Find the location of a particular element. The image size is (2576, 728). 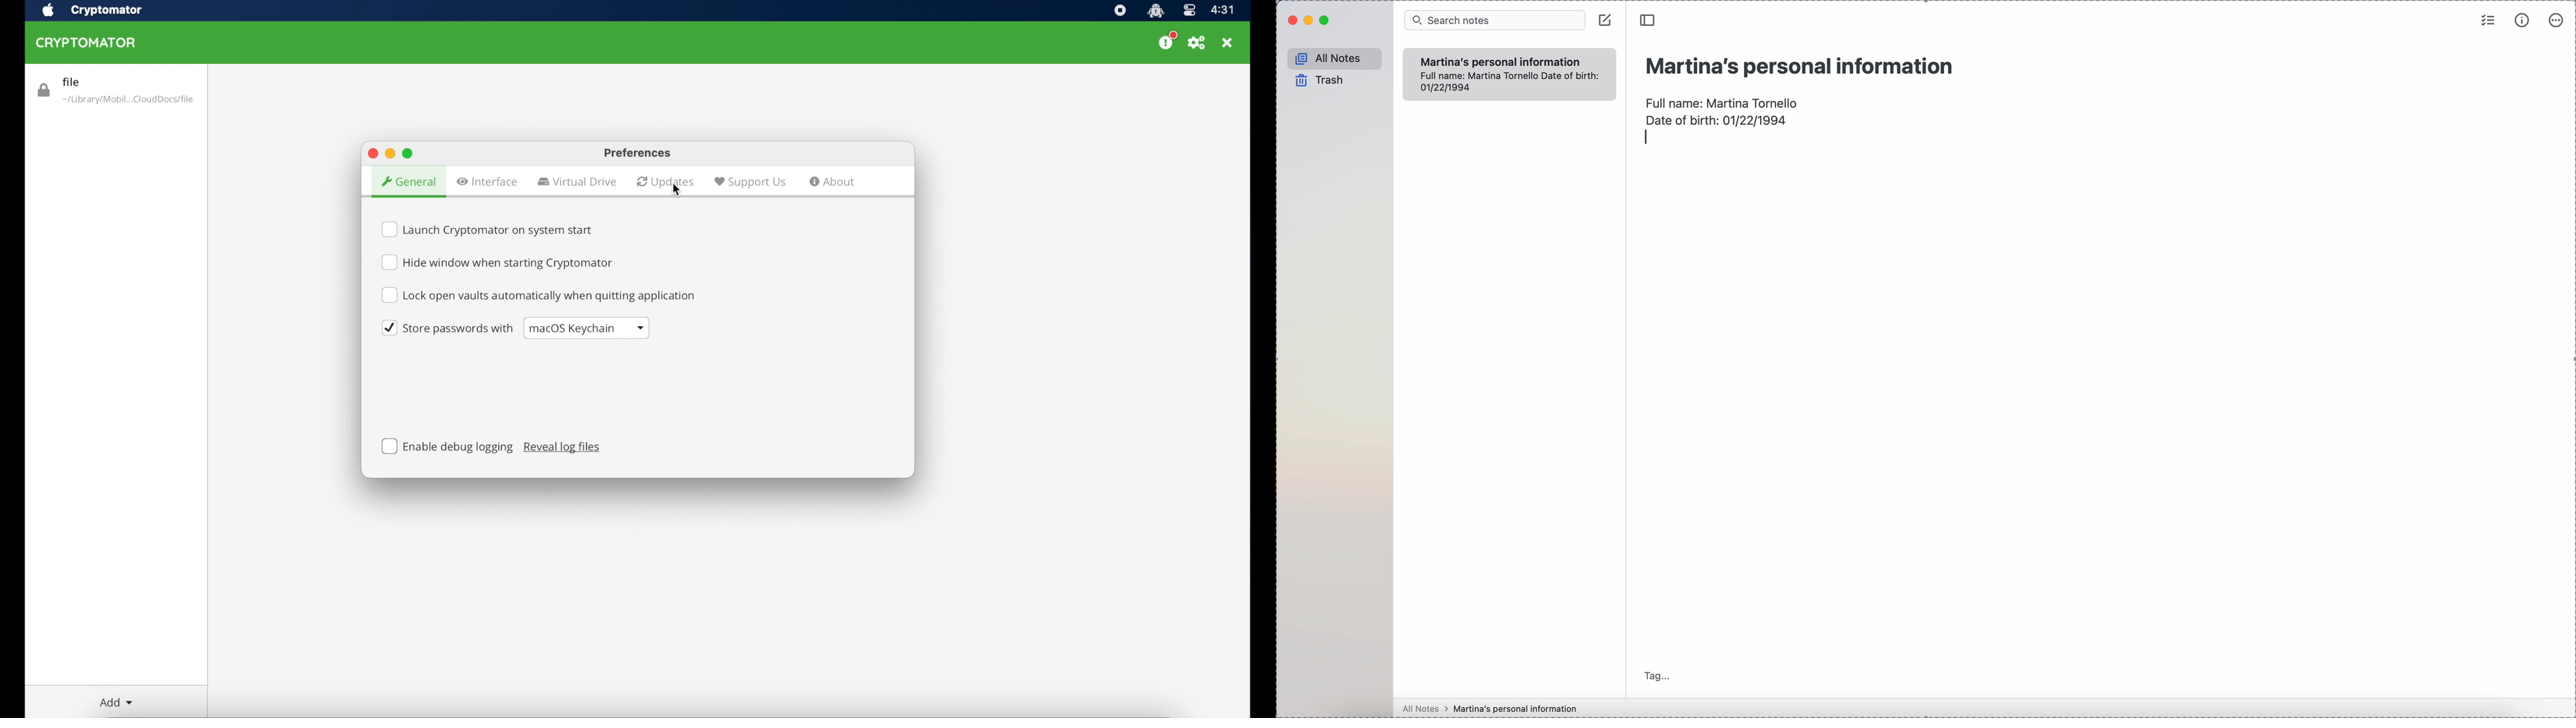

all notes > Martina's personal information is located at coordinates (1489, 708).